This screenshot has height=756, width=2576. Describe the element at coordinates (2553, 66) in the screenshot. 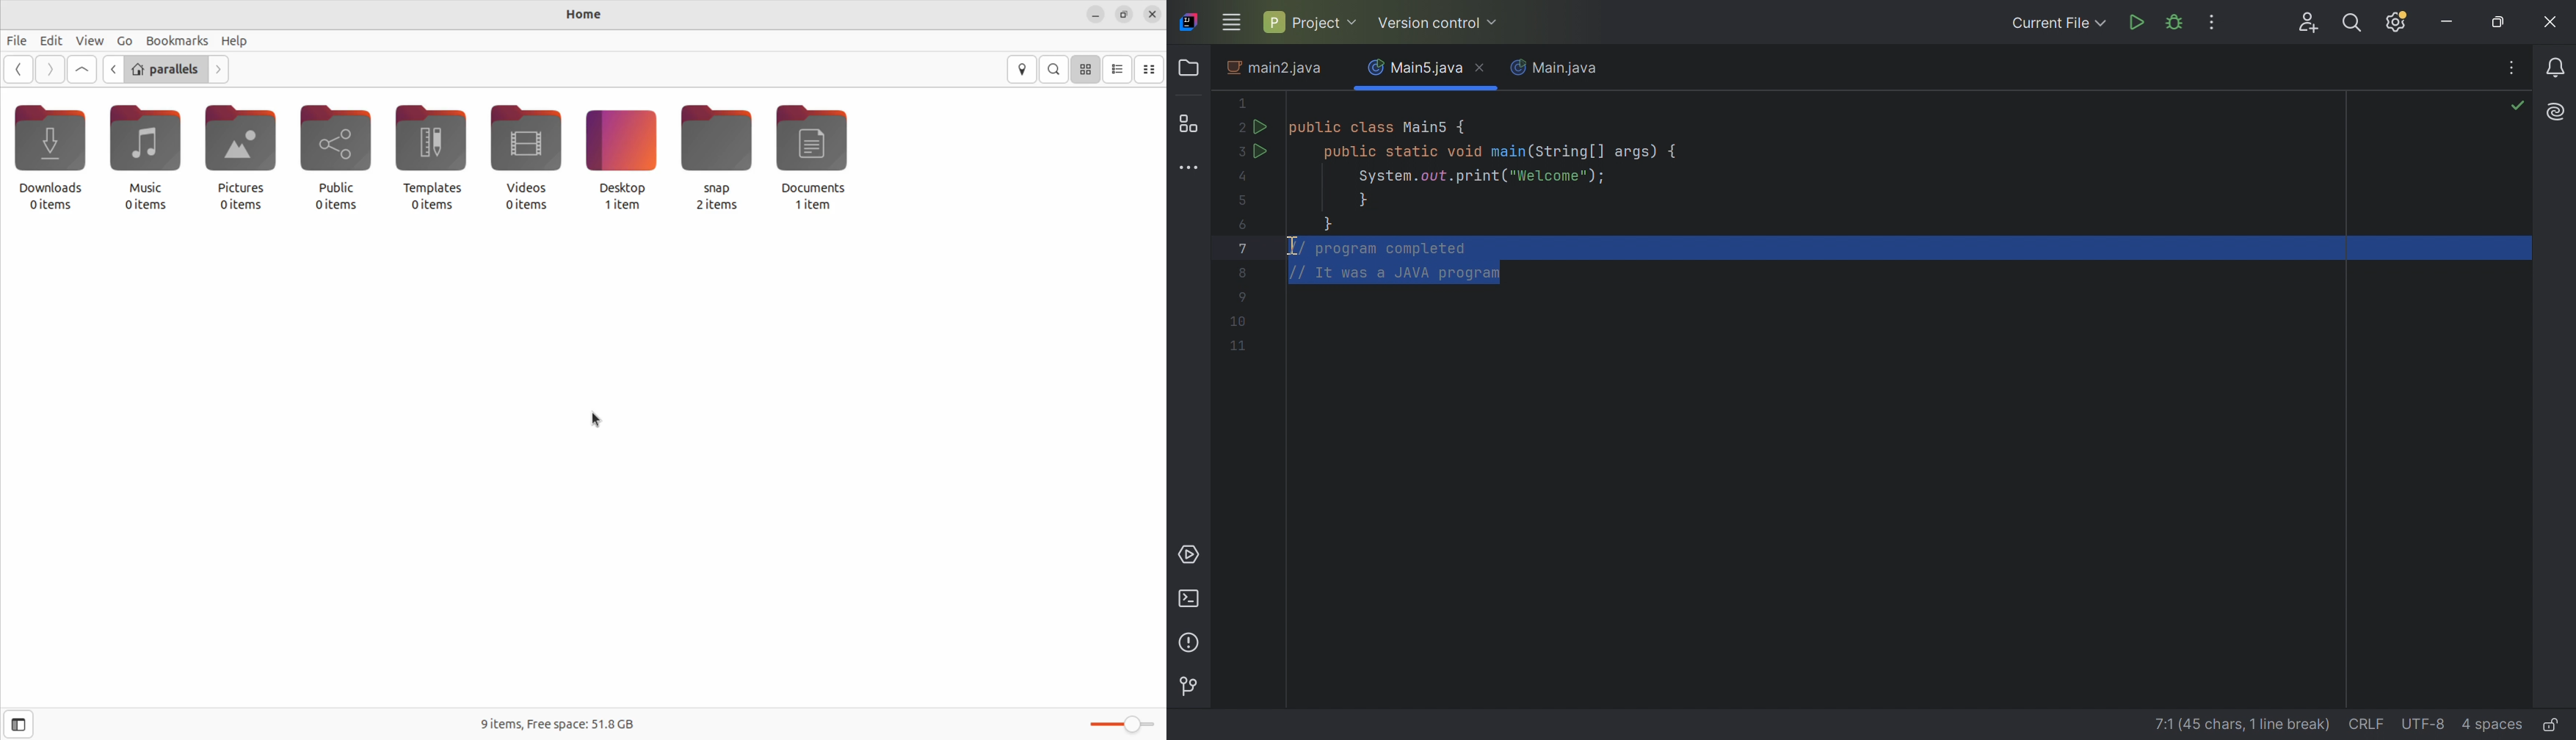

I see `Notifications` at that location.